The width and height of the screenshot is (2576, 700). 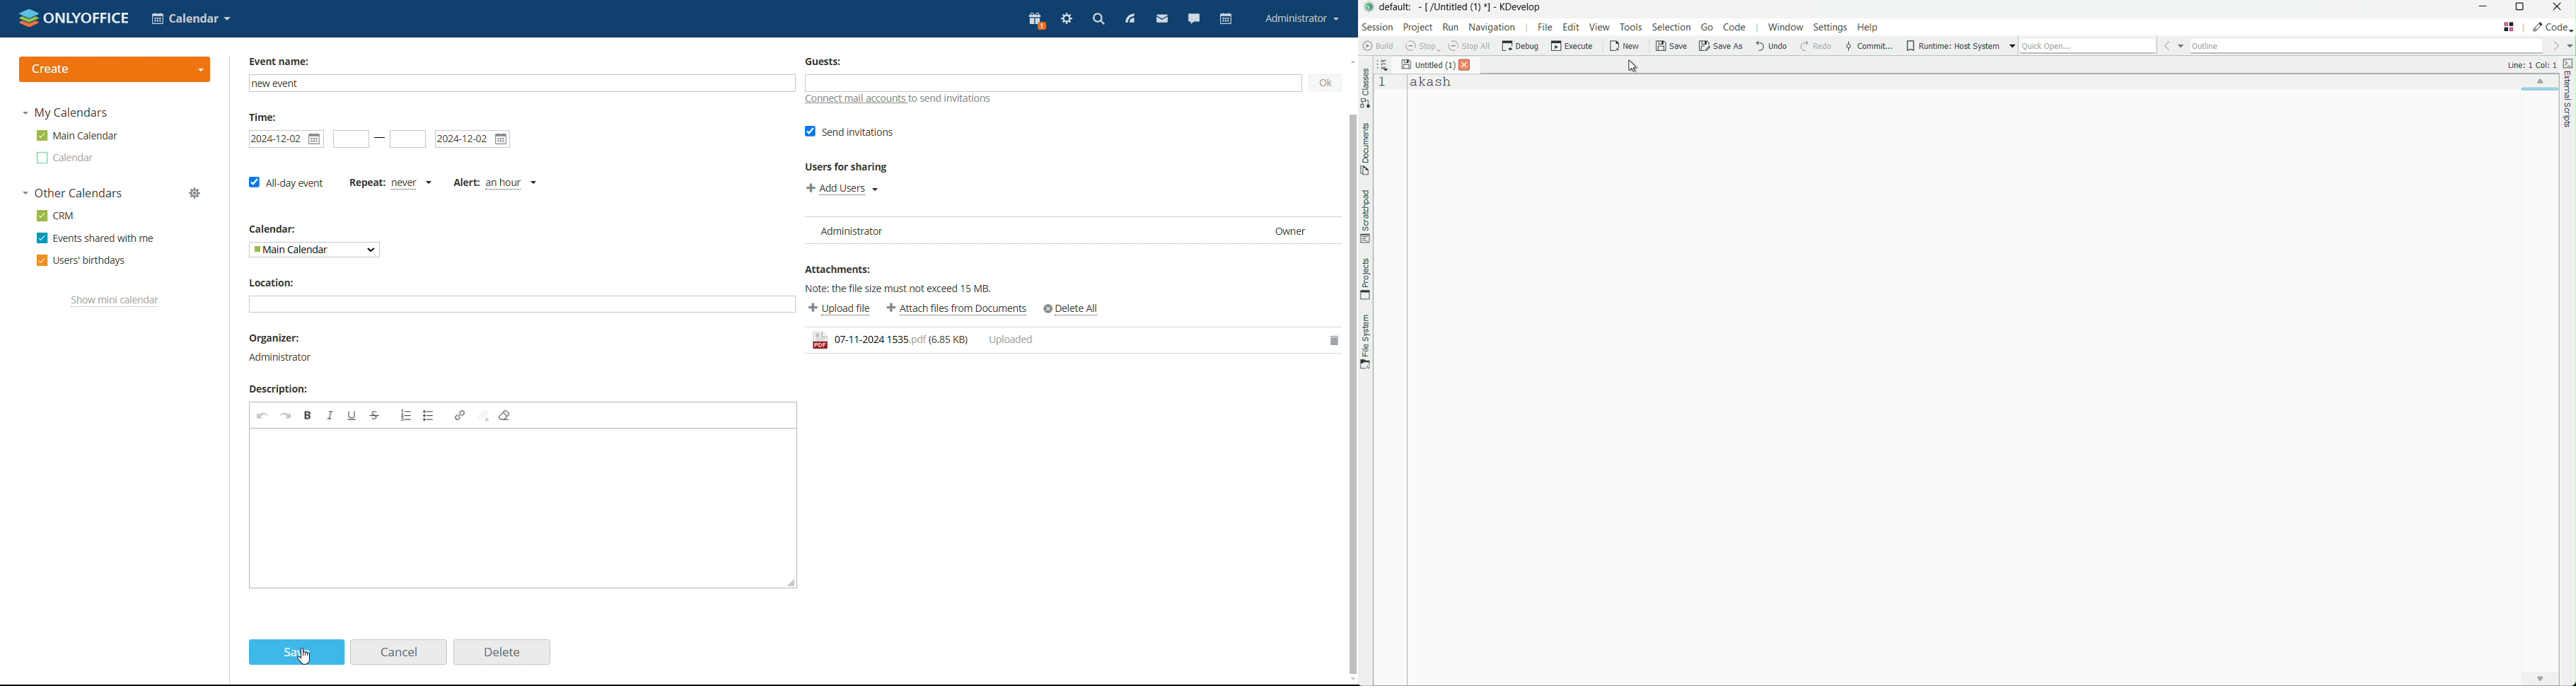 What do you see at coordinates (1162, 19) in the screenshot?
I see `mail` at bounding box center [1162, 19].